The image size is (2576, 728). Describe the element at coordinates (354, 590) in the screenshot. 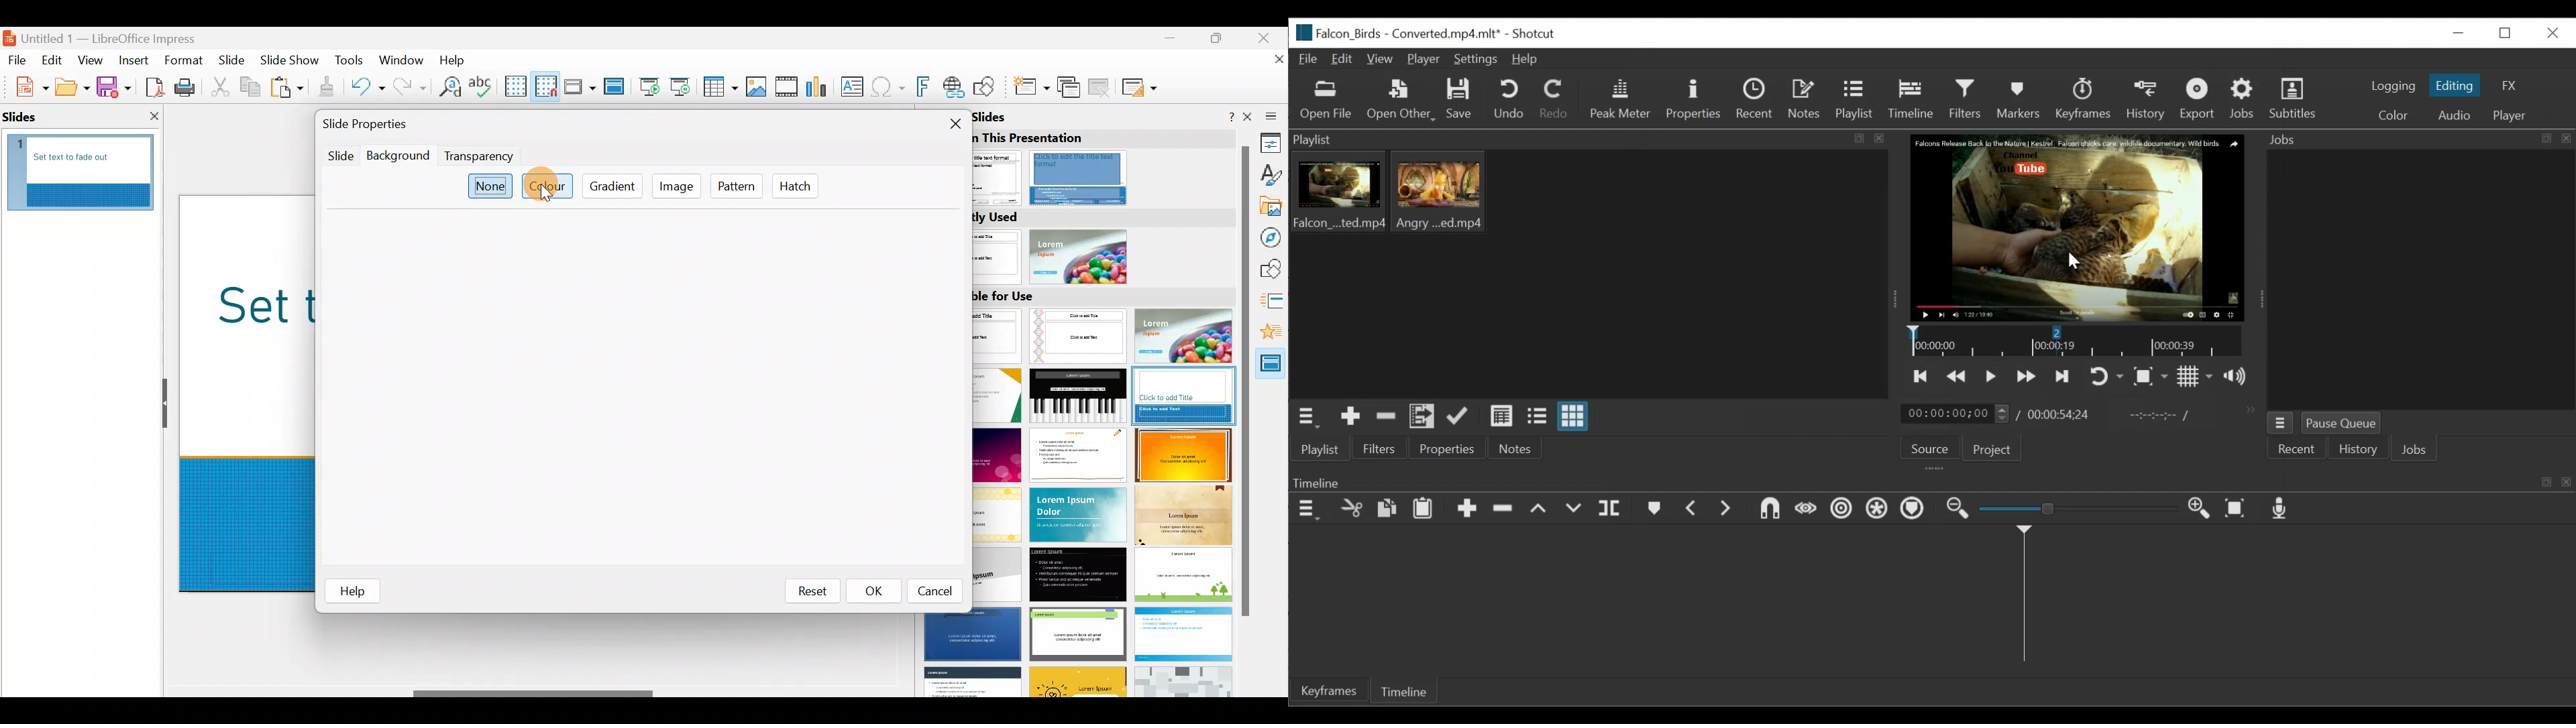

I see `help` at that location.